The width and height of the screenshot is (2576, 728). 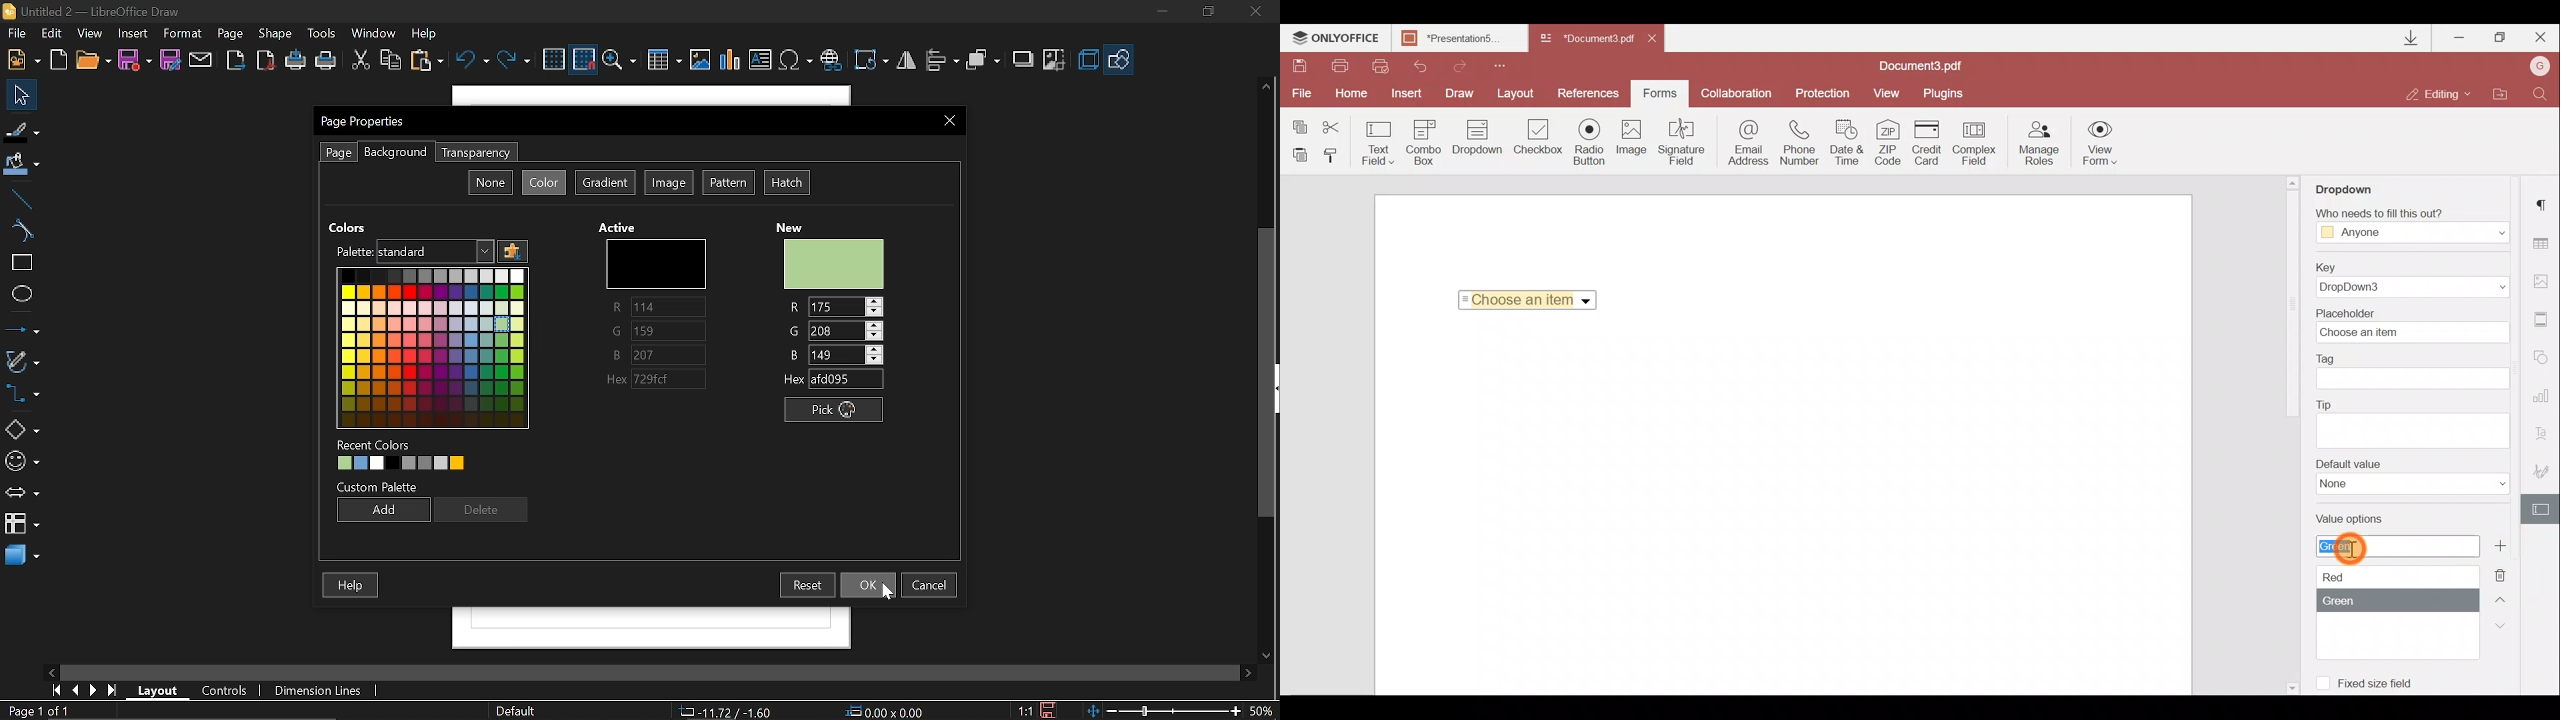 What do you see at coordinates (22, 462) in the screenshot?
I see `Symbol shapes` at bounding box center [22, 462].